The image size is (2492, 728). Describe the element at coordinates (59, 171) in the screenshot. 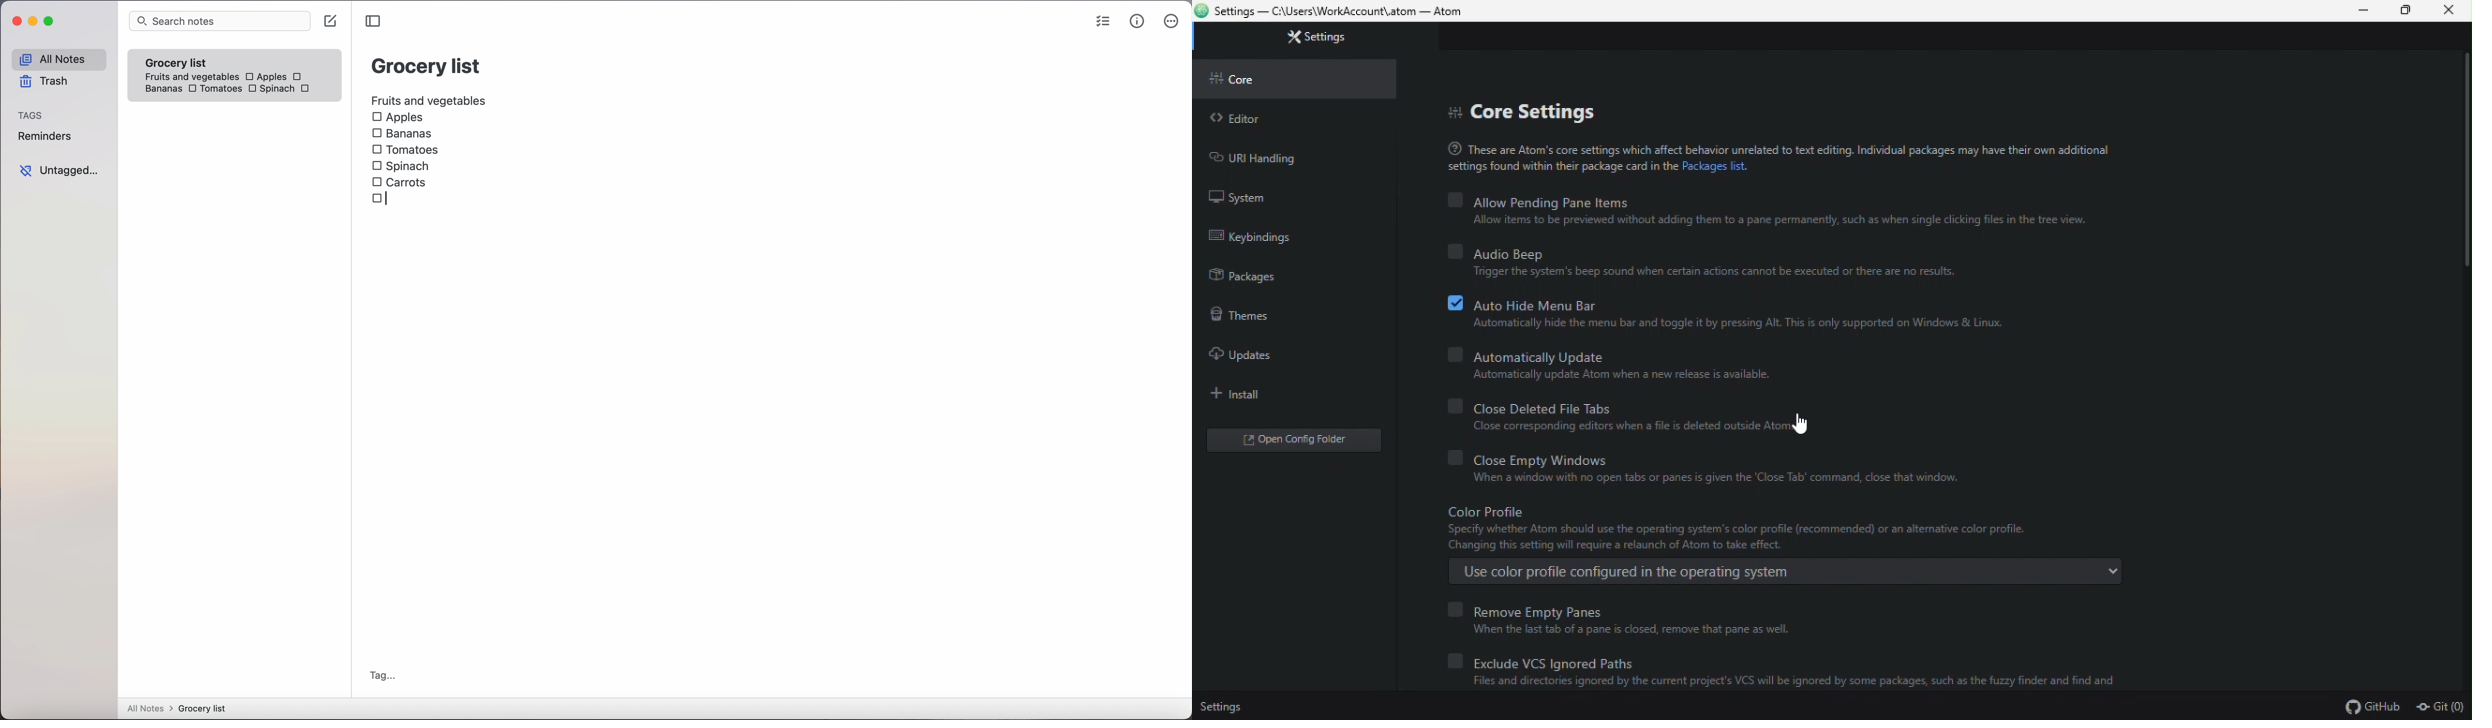

I see `untagged` at that location.